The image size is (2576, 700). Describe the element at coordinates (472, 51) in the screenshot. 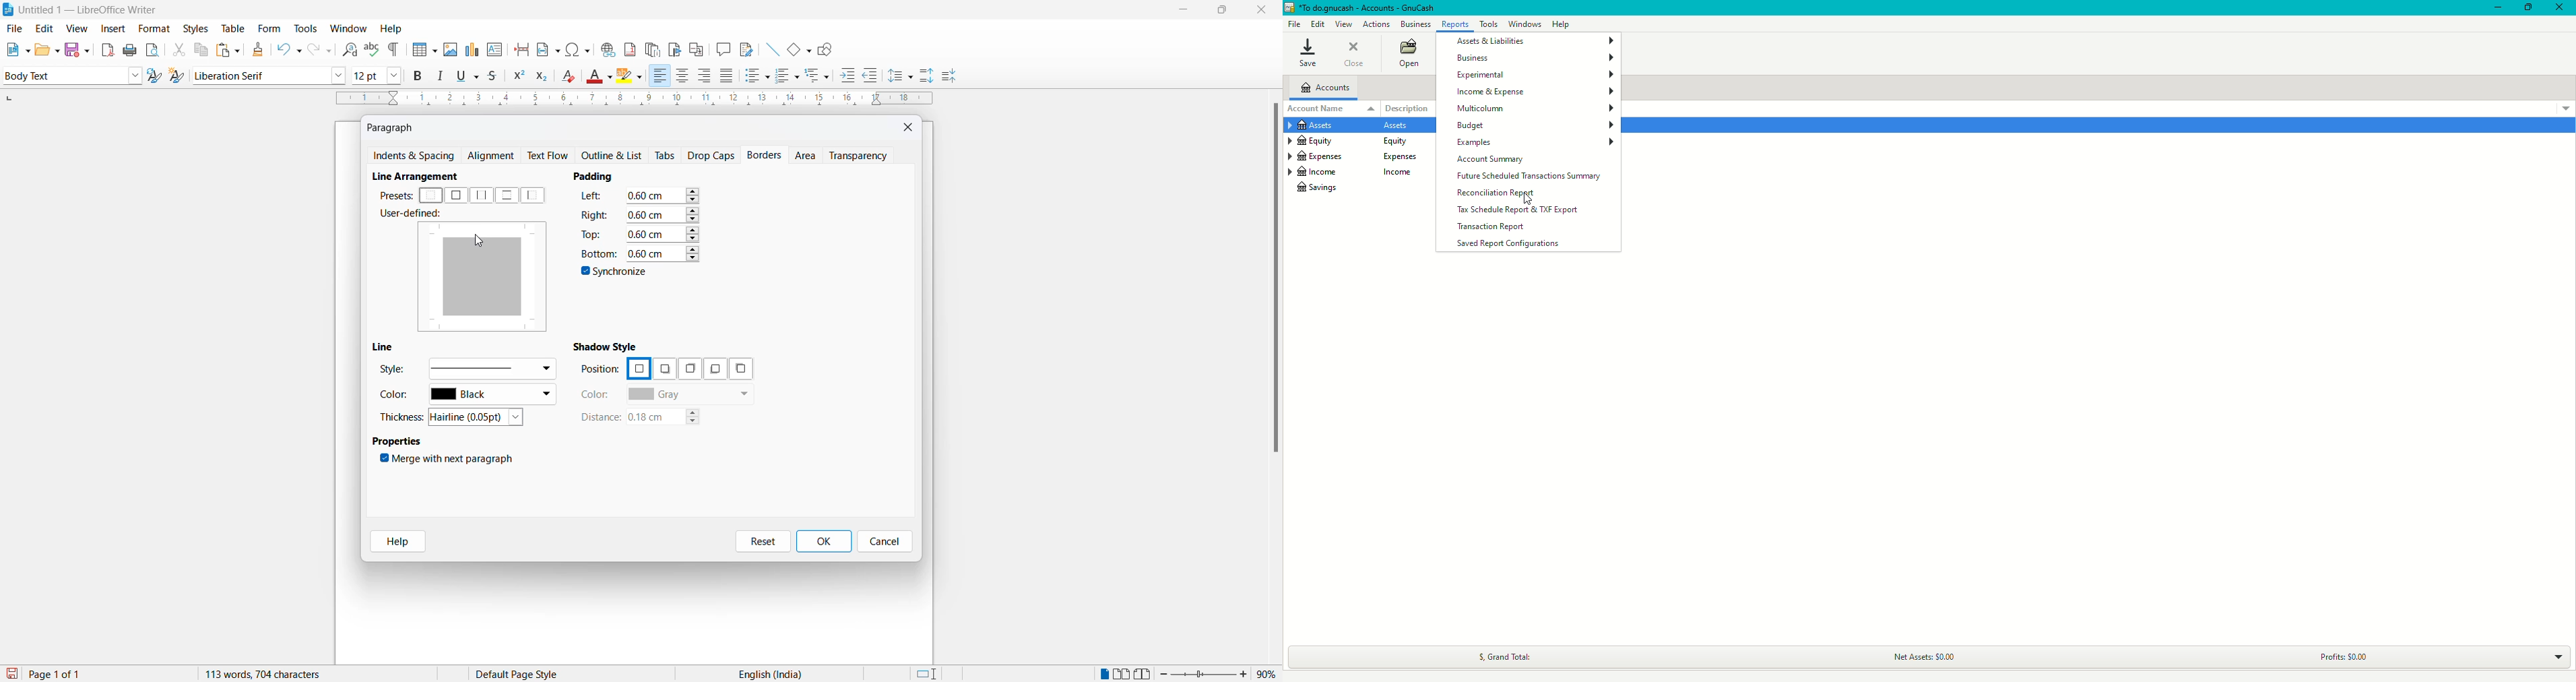

I see `insert chart` at that location.